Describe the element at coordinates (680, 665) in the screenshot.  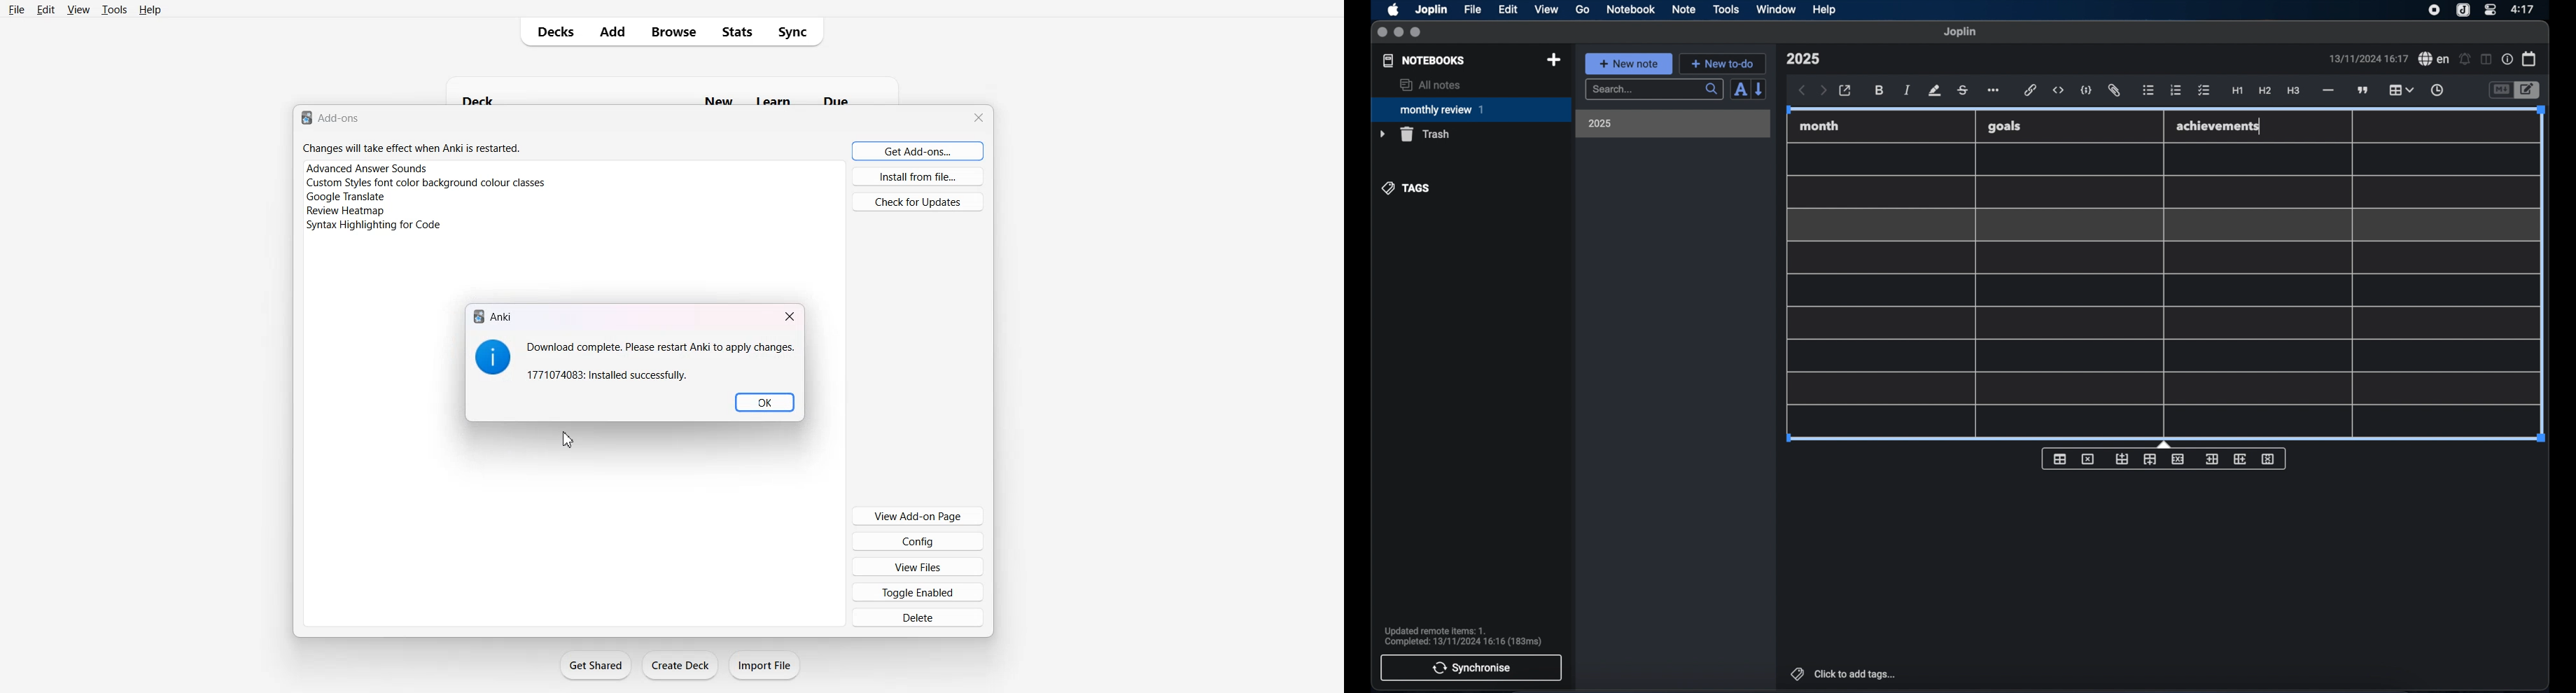
I see `Create Deck` at that location.